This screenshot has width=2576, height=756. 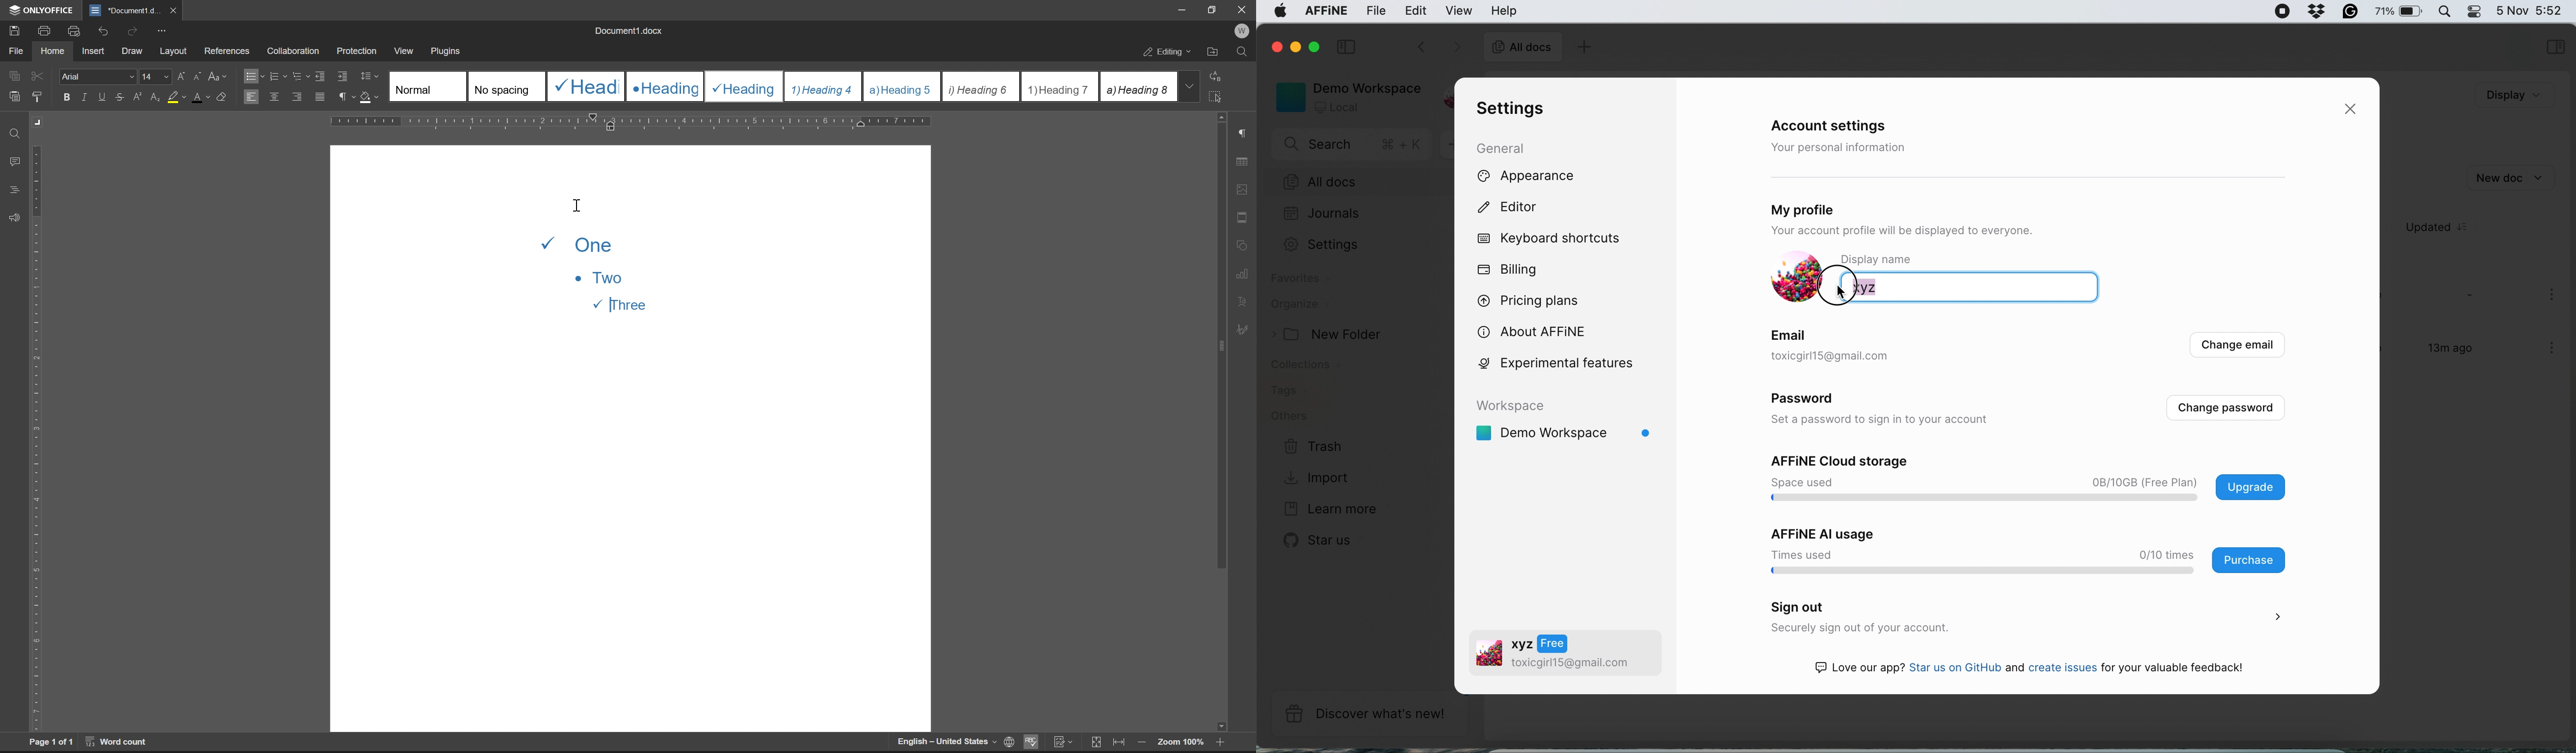 What do you see at coordinates (1290, 416) in the screenshot?
I see `others` at bounding box center [1290, 416].